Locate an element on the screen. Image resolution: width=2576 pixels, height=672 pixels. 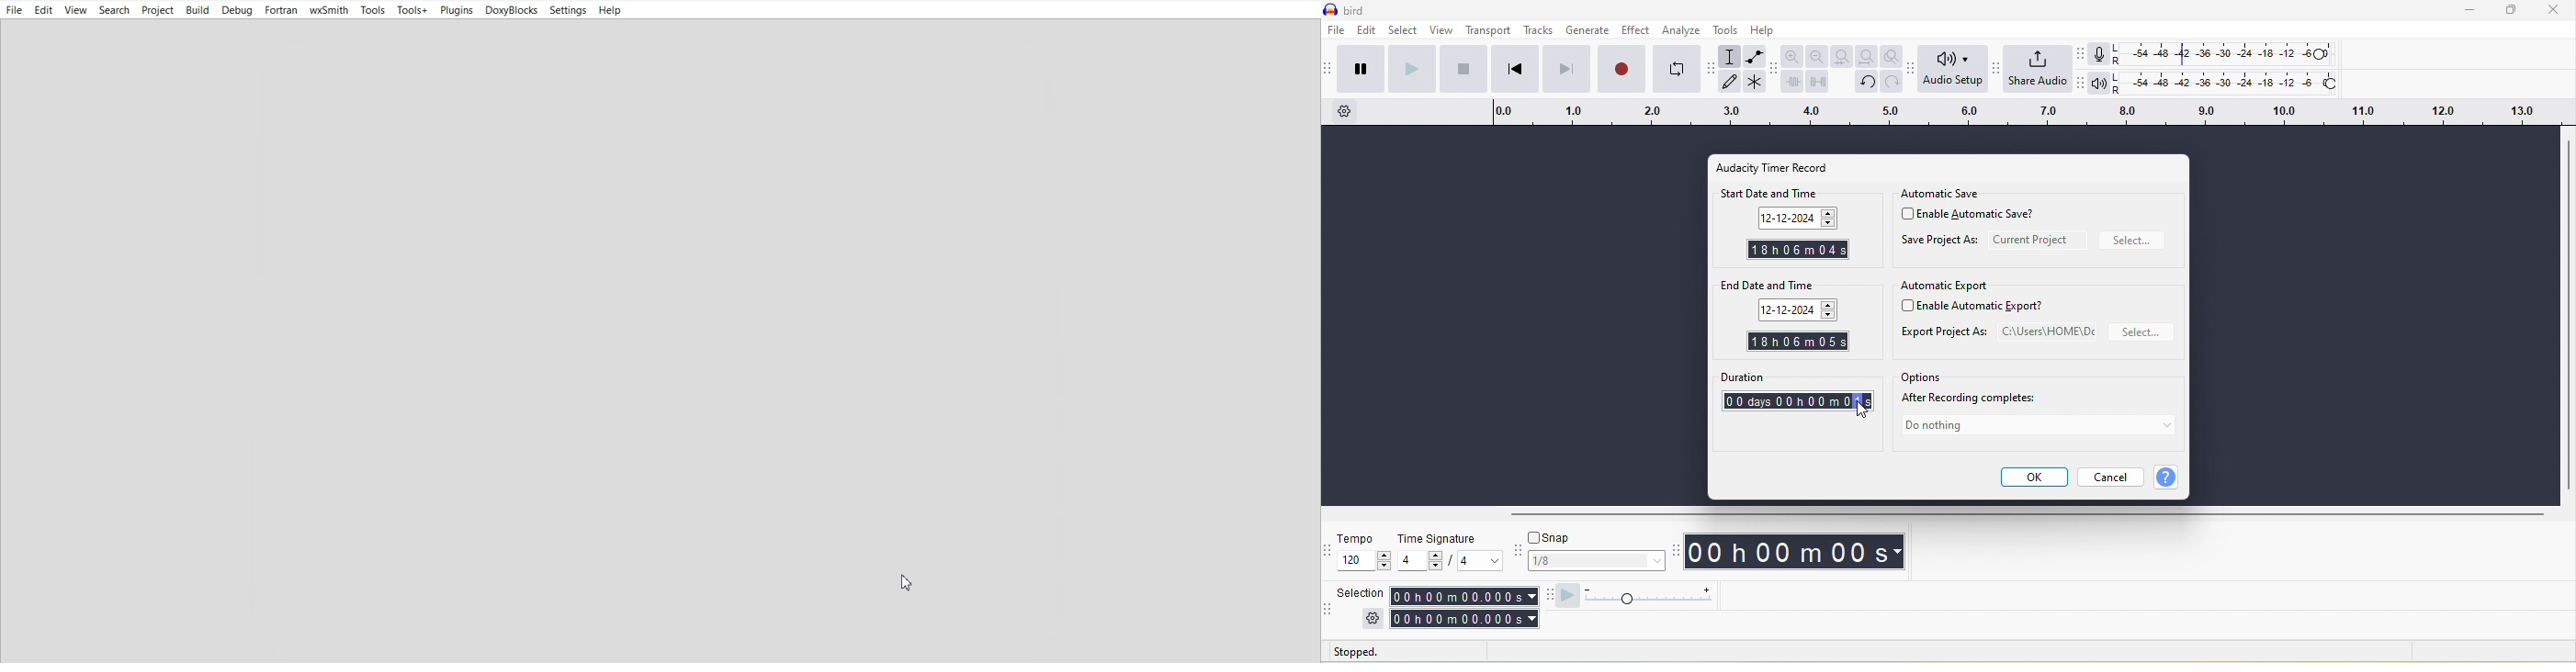
selection is located at coordinates (1361, 593).